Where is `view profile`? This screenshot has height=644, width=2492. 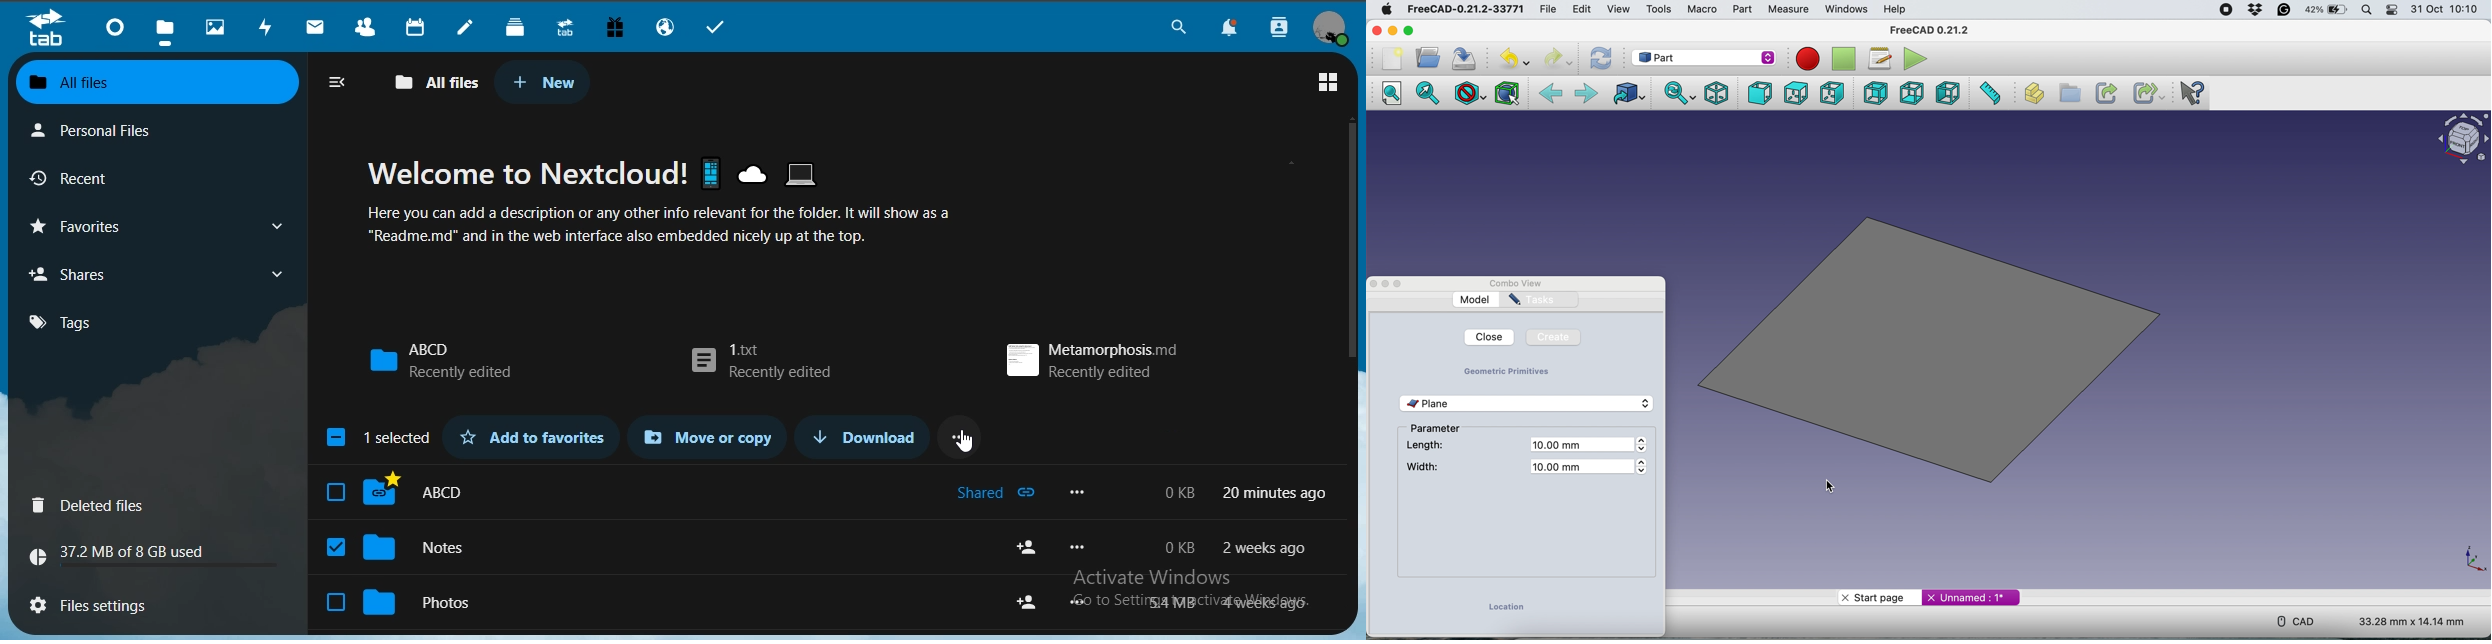 view profile is located at coordinates (1334, 27).